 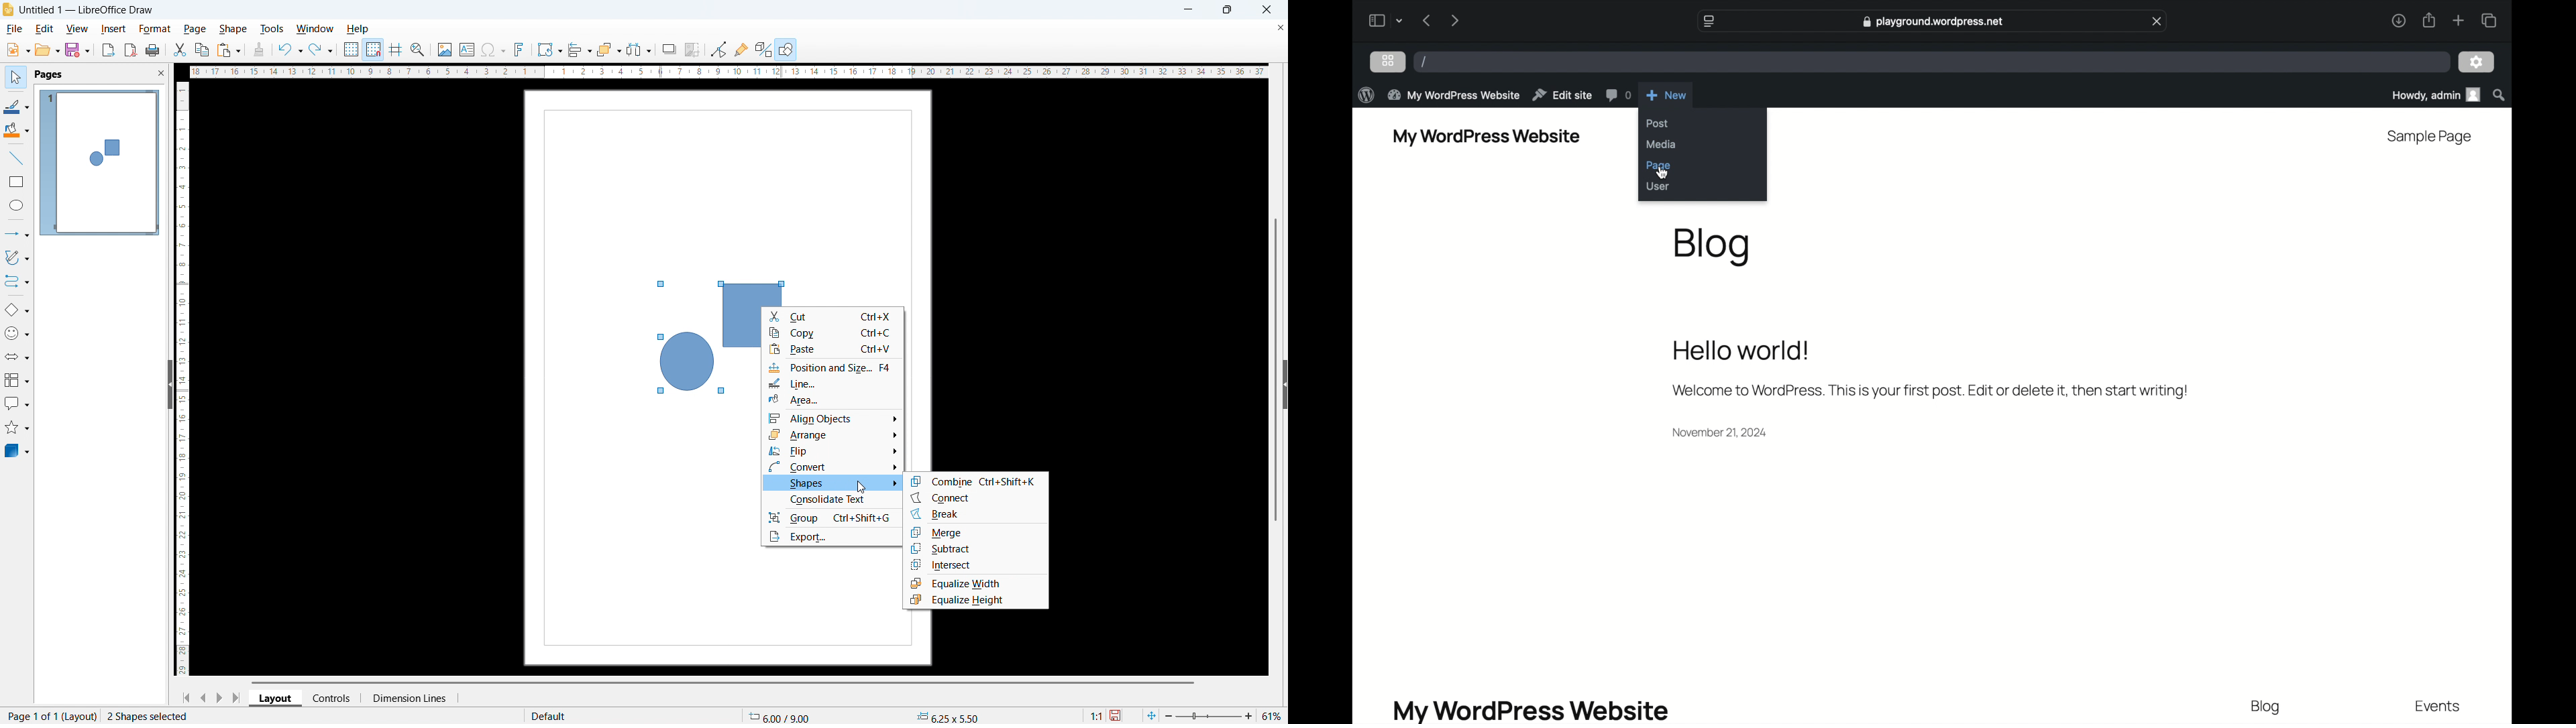 I want to click on flowchart, so click(x=15, y=381).